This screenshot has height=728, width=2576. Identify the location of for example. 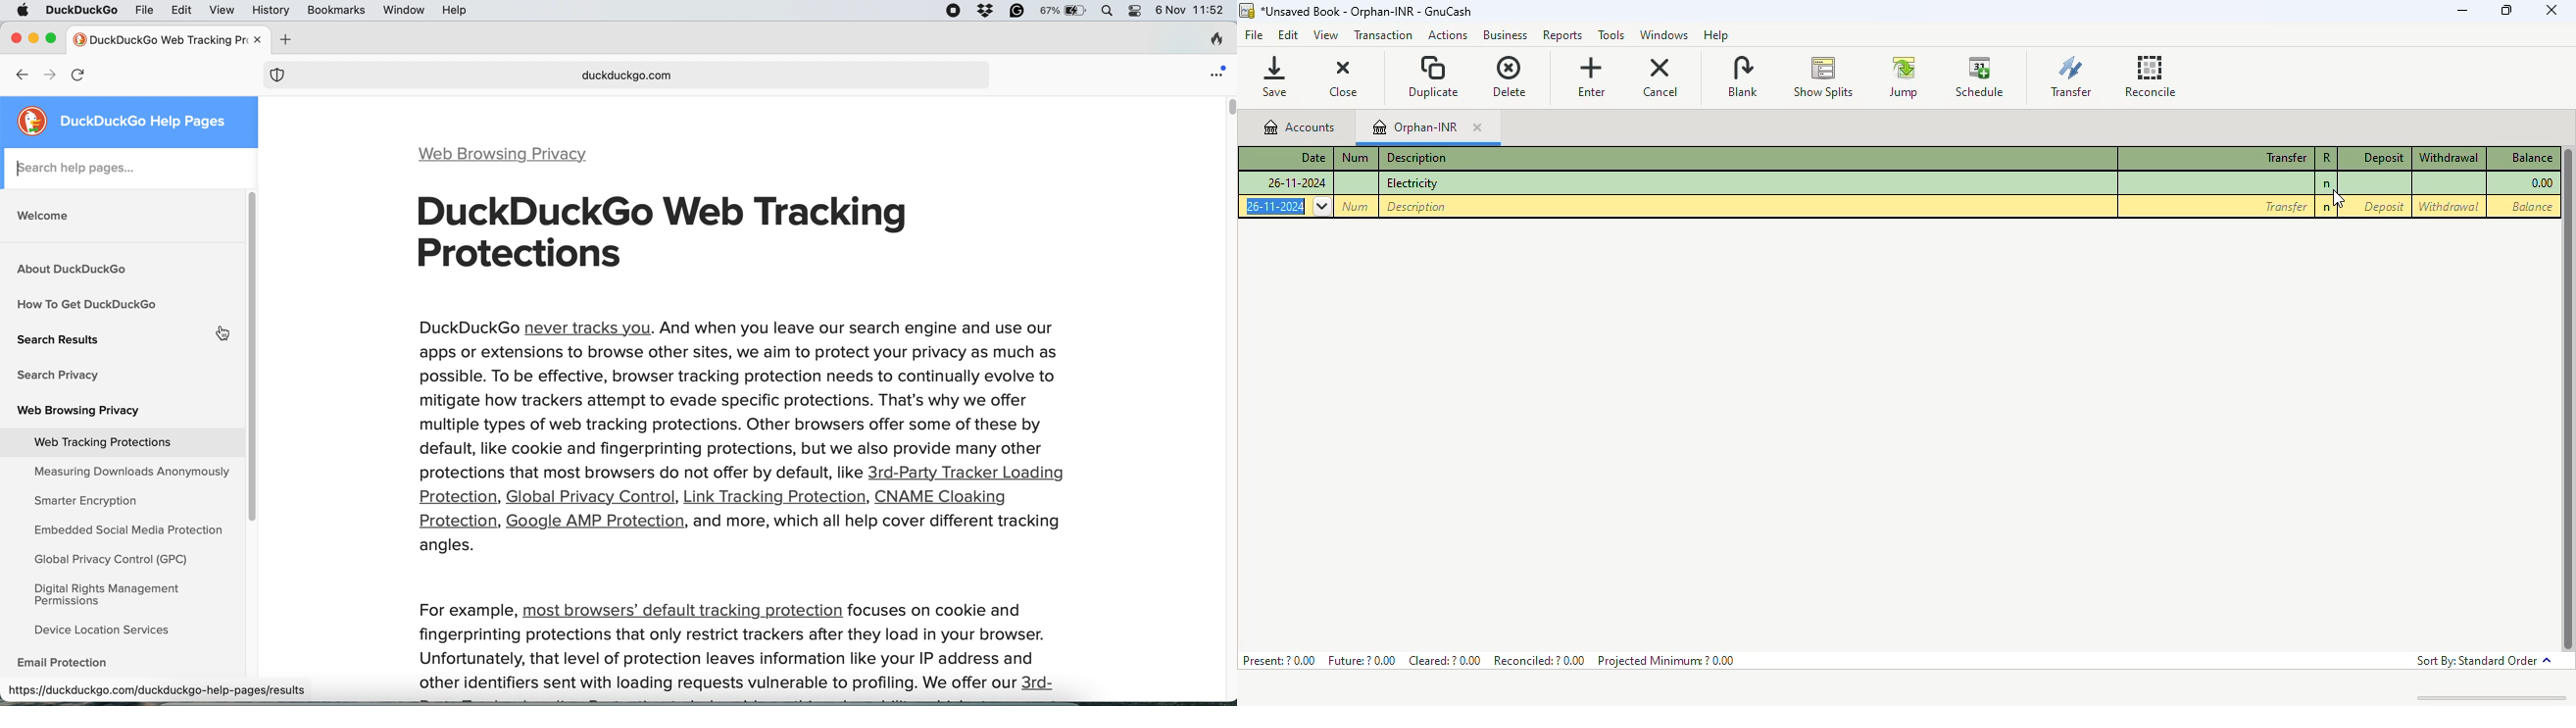
(463, 611).